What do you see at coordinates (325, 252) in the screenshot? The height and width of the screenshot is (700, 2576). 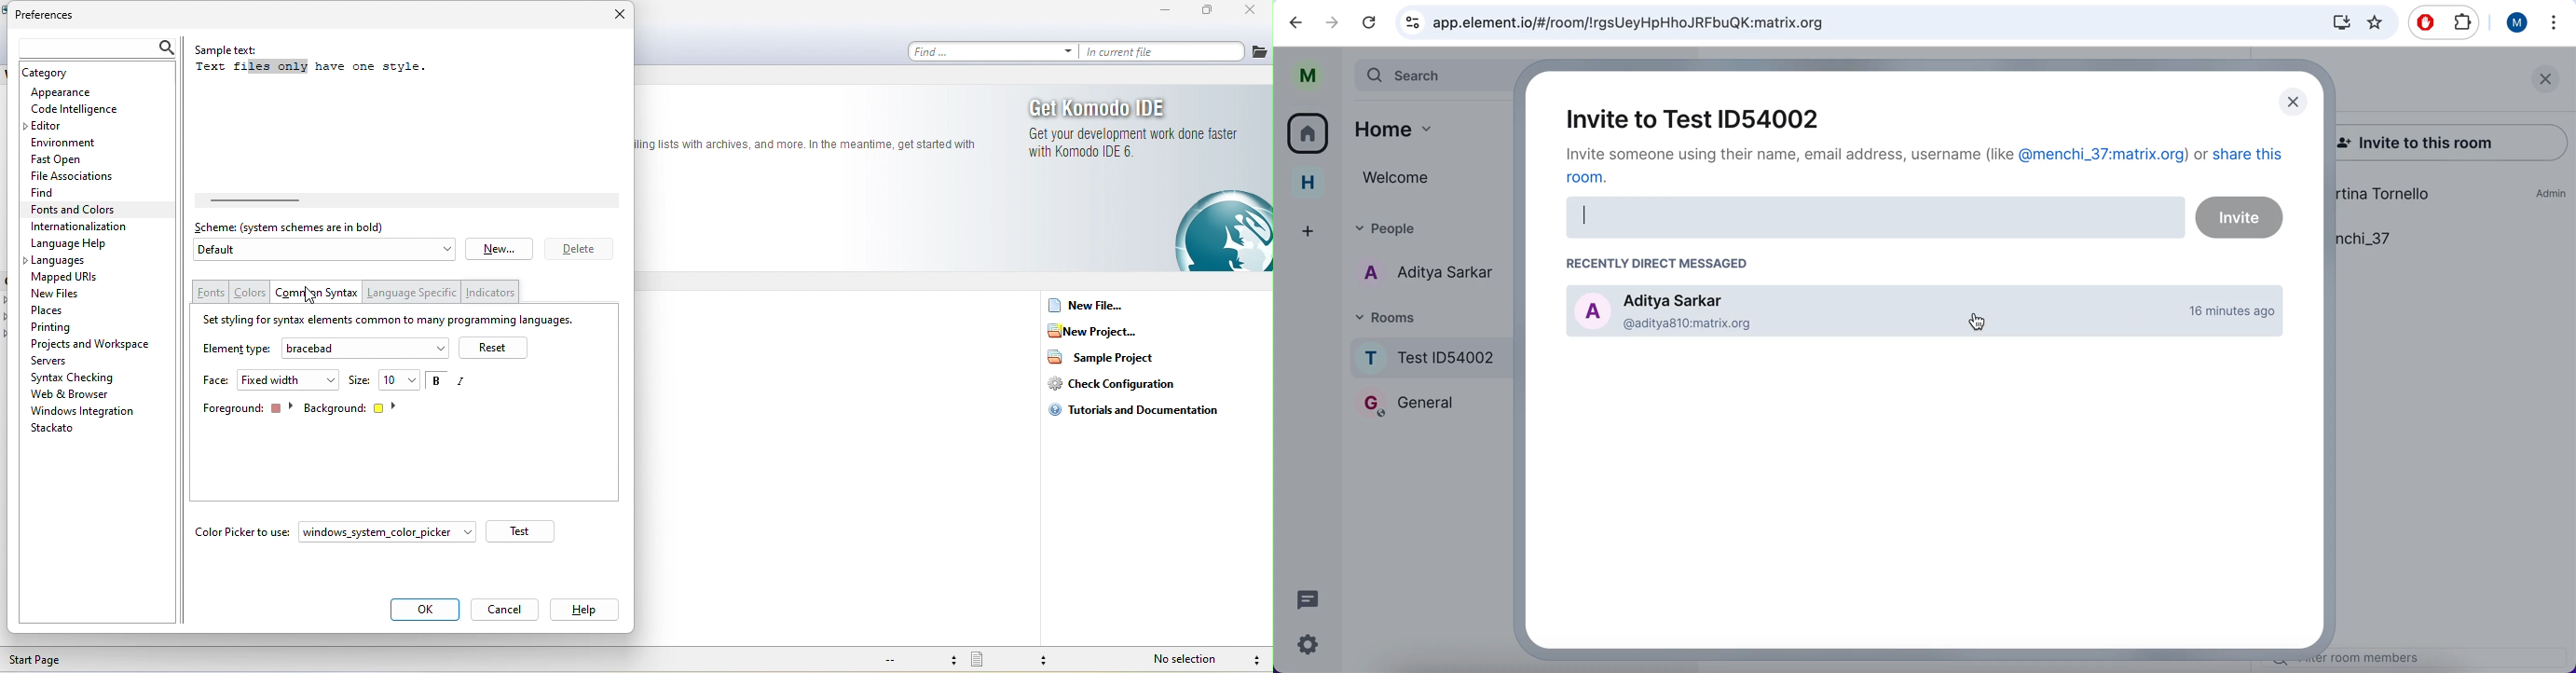 I see `default` at bounding box center [325, 252].